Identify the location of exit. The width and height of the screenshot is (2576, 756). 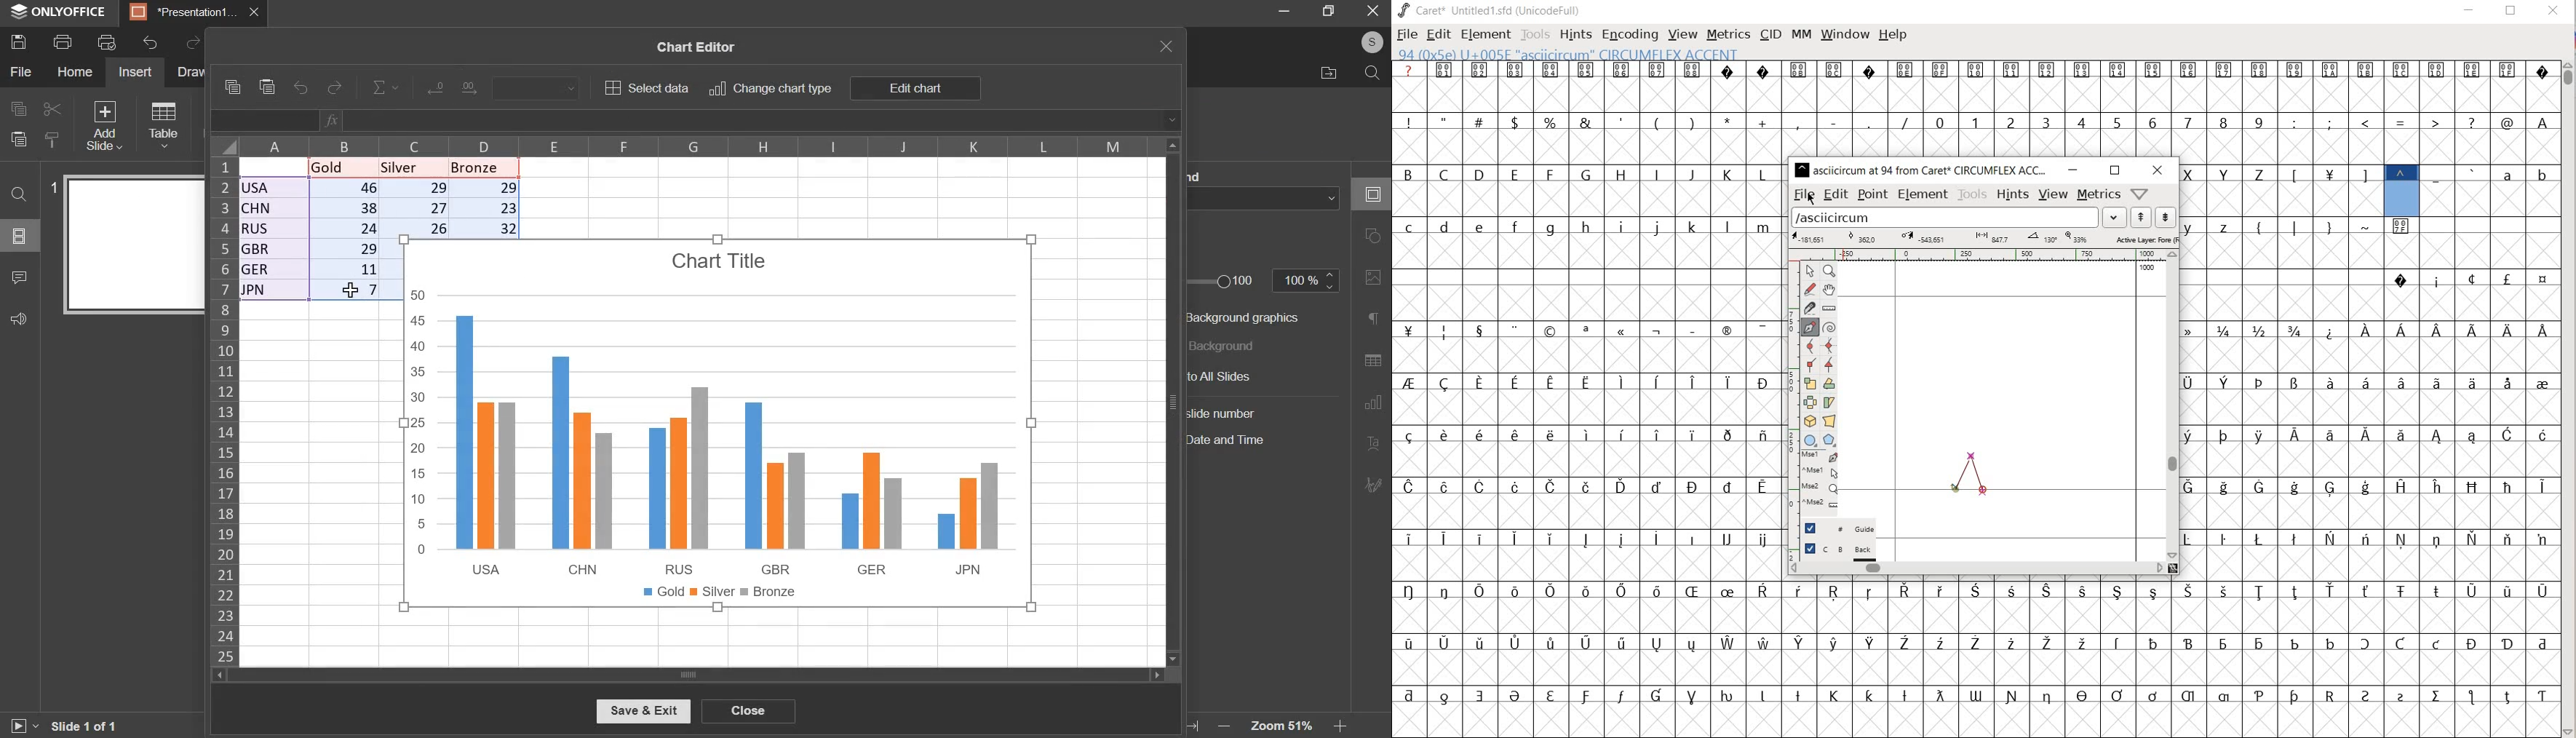
(1166, 46).